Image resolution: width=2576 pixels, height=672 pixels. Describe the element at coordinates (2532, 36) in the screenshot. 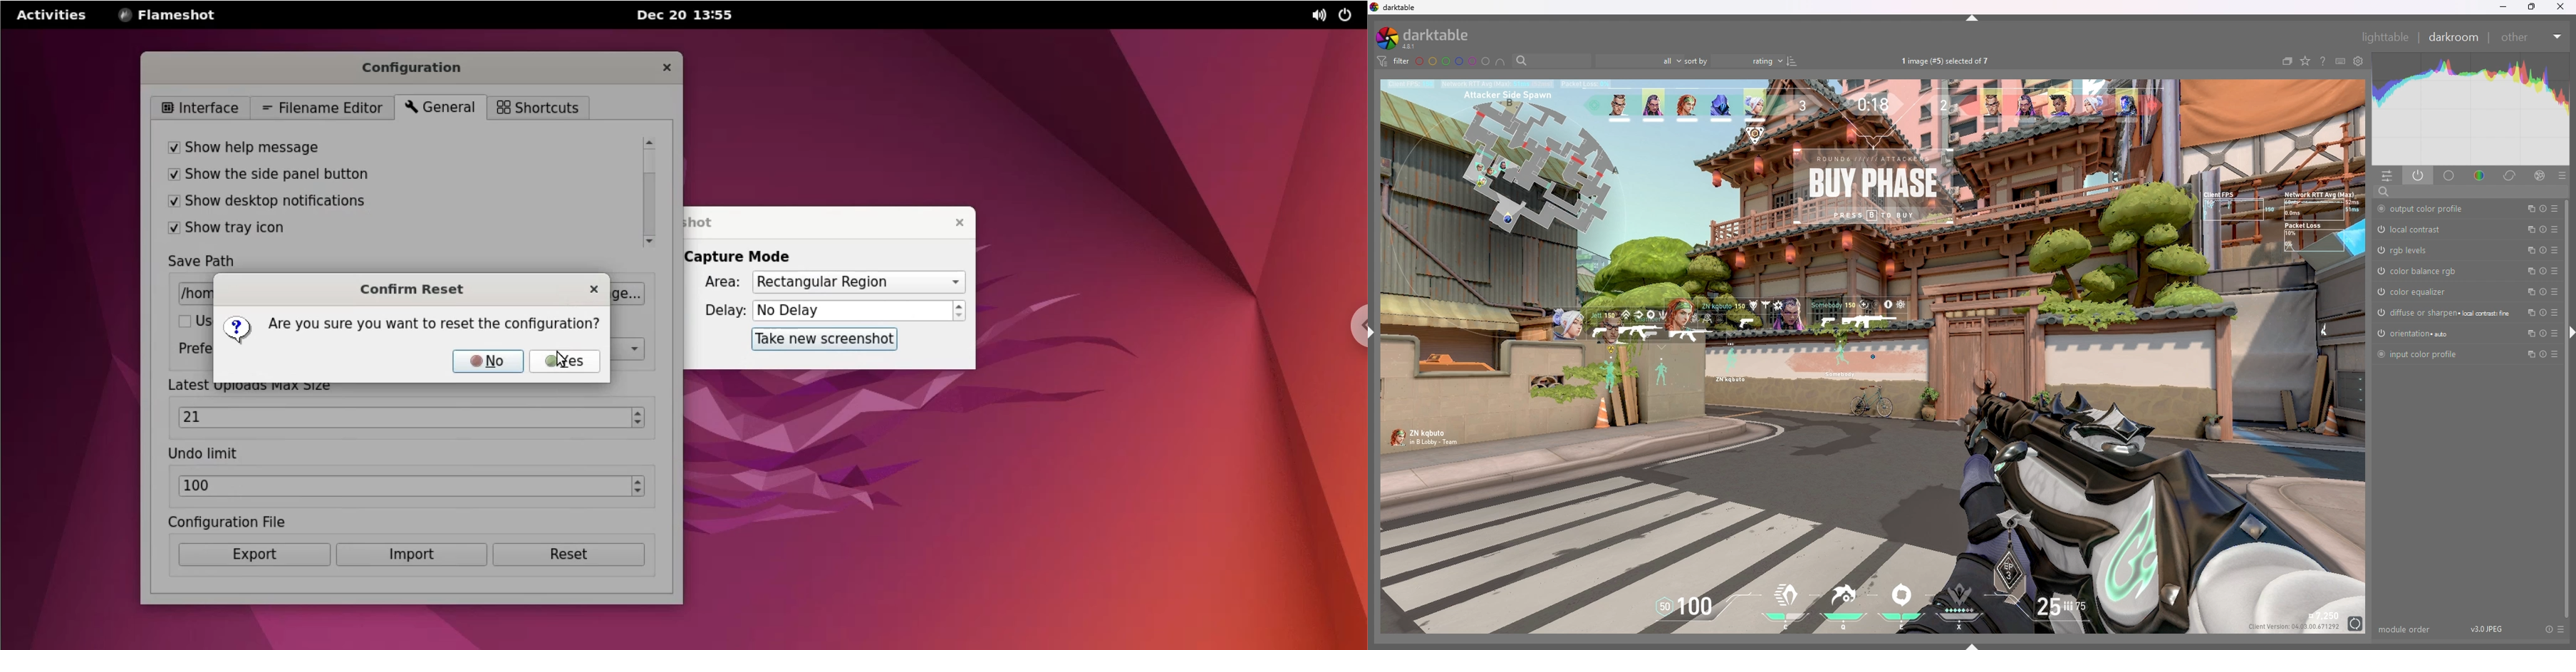

I see `other` at that location.